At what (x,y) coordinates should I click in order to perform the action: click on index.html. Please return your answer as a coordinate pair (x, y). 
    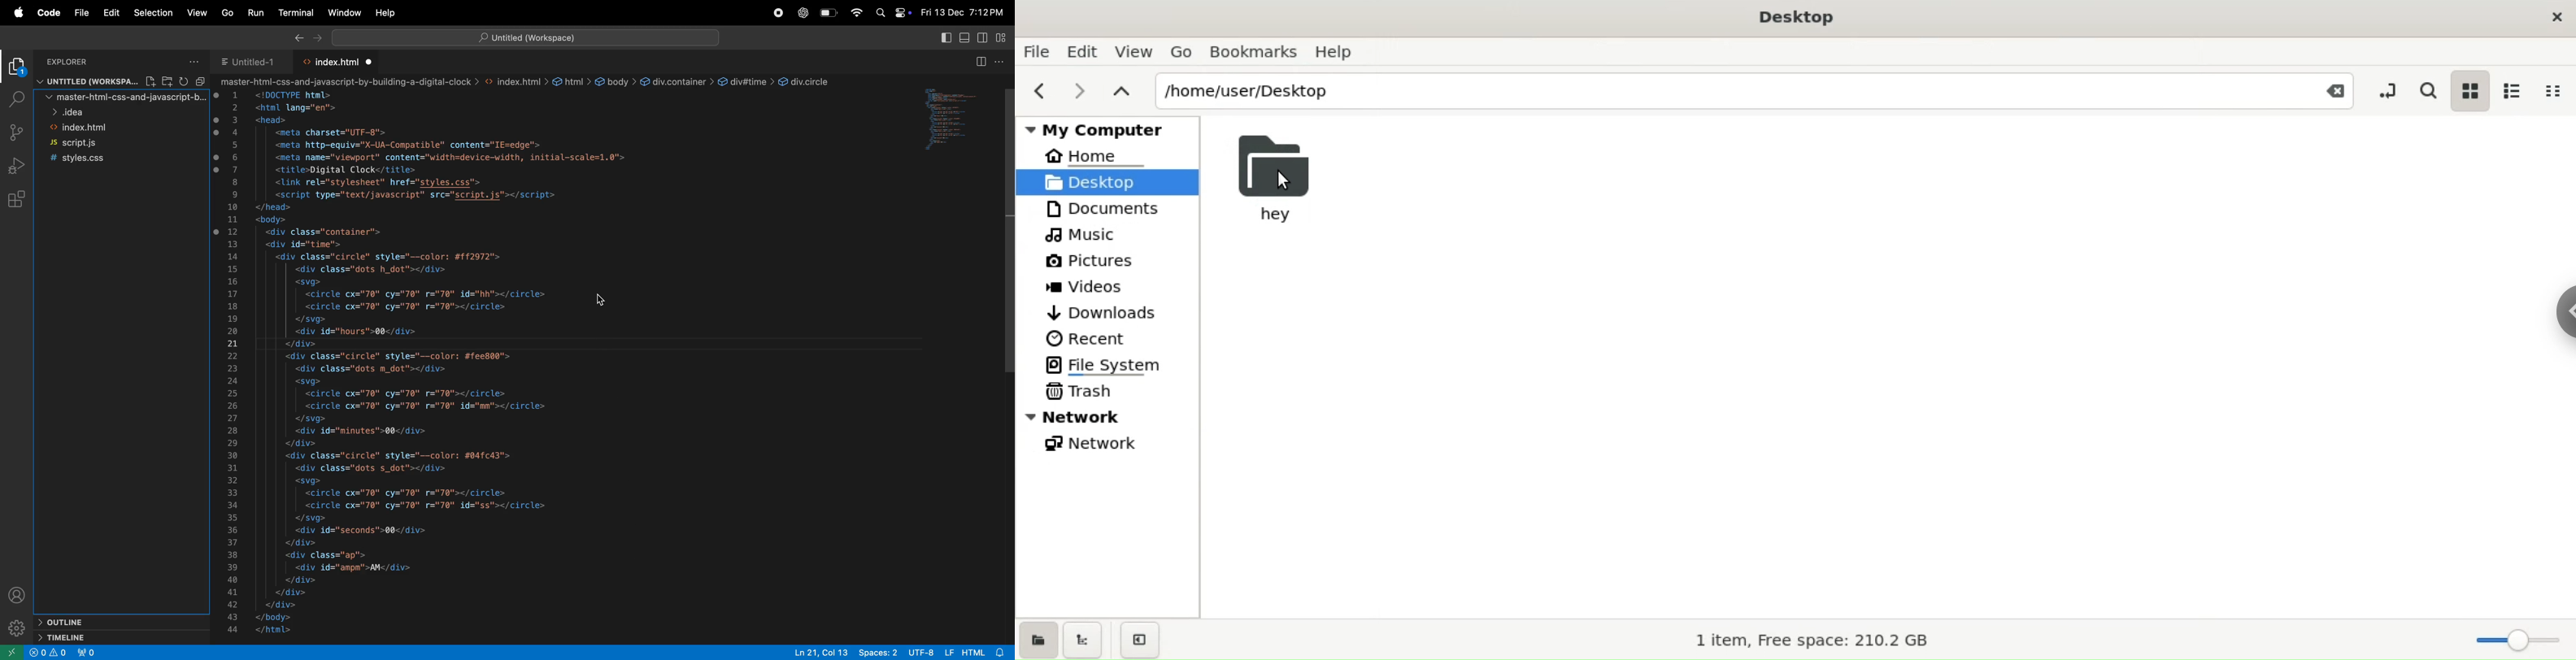
    Looking at the image, I should click on (115, 128).